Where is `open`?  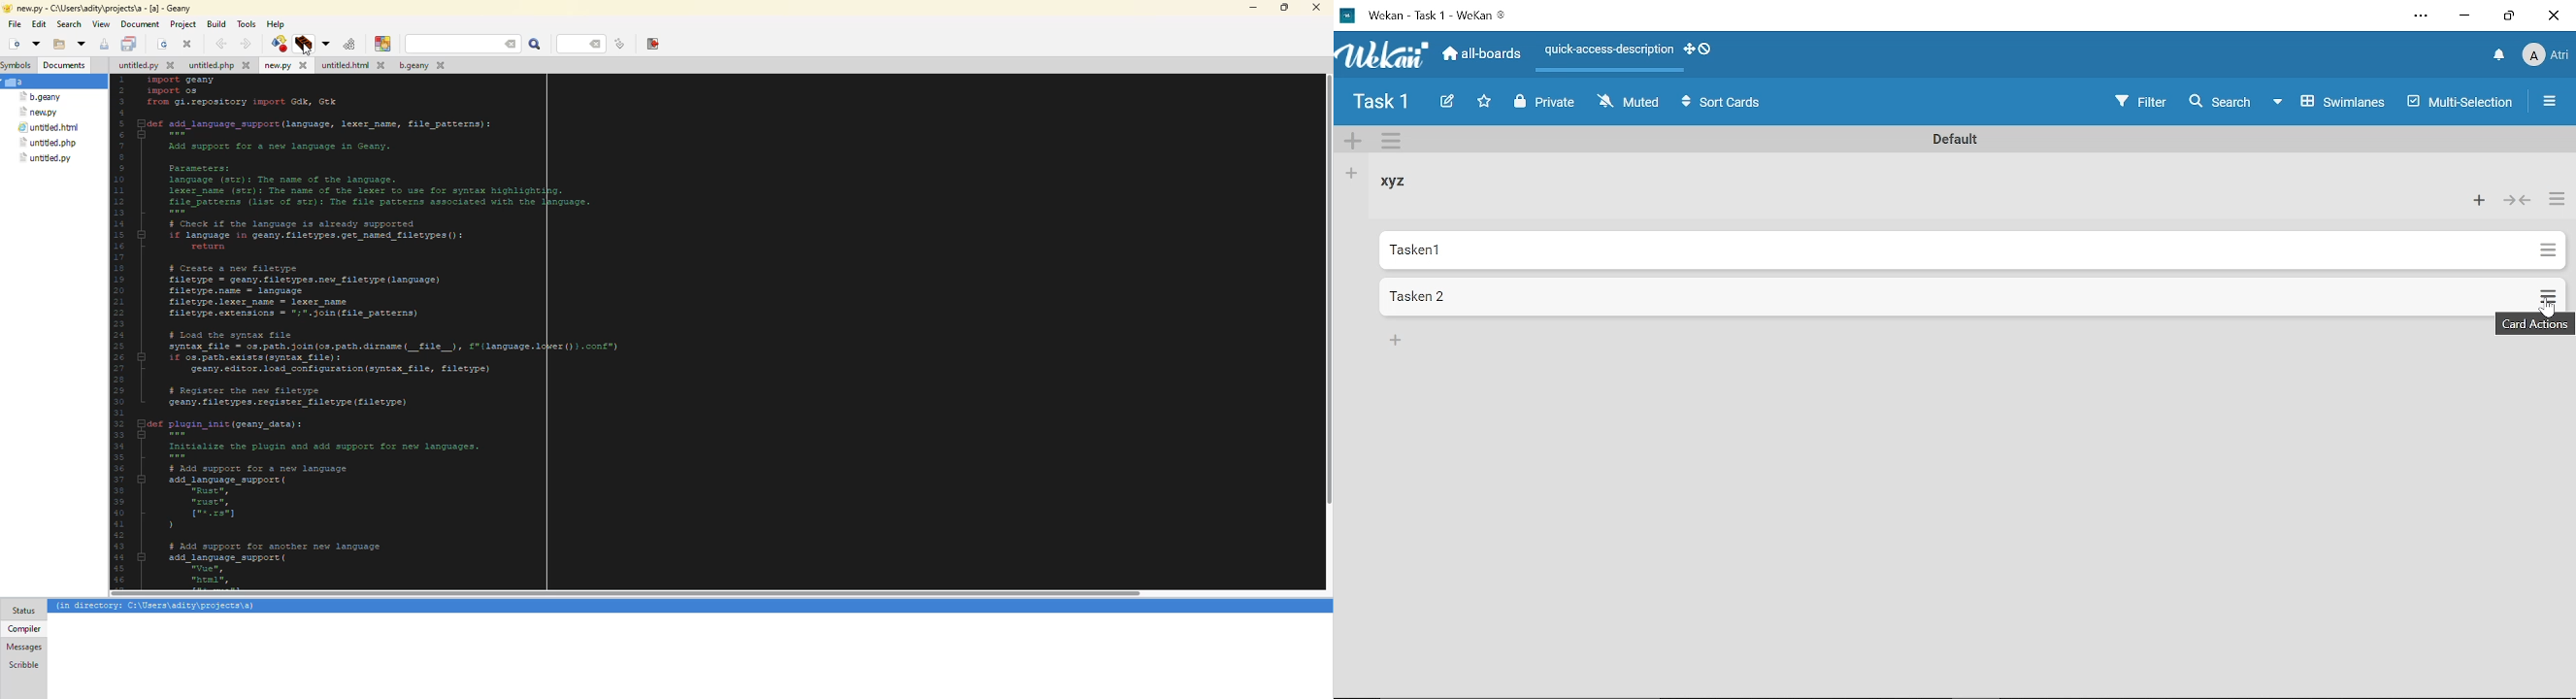
open is located at coordinates (163, 44).